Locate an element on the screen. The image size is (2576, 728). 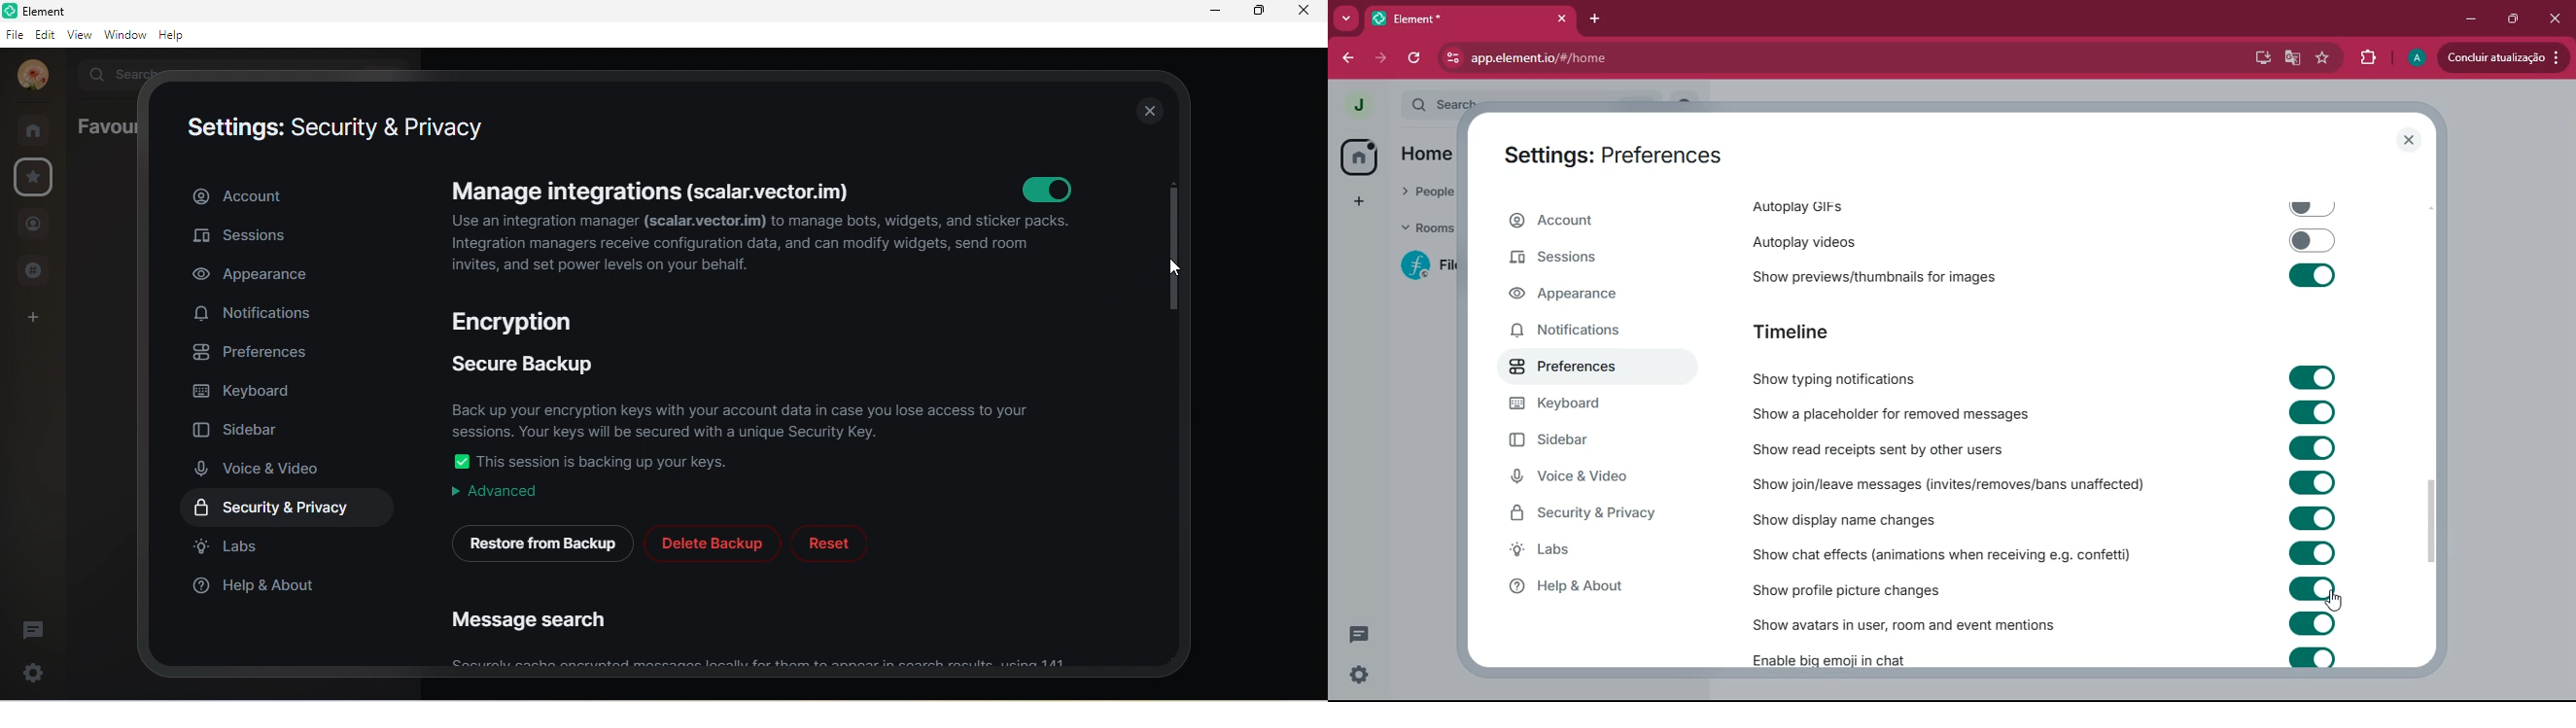
favourite is located at coordinates (2321, 59).